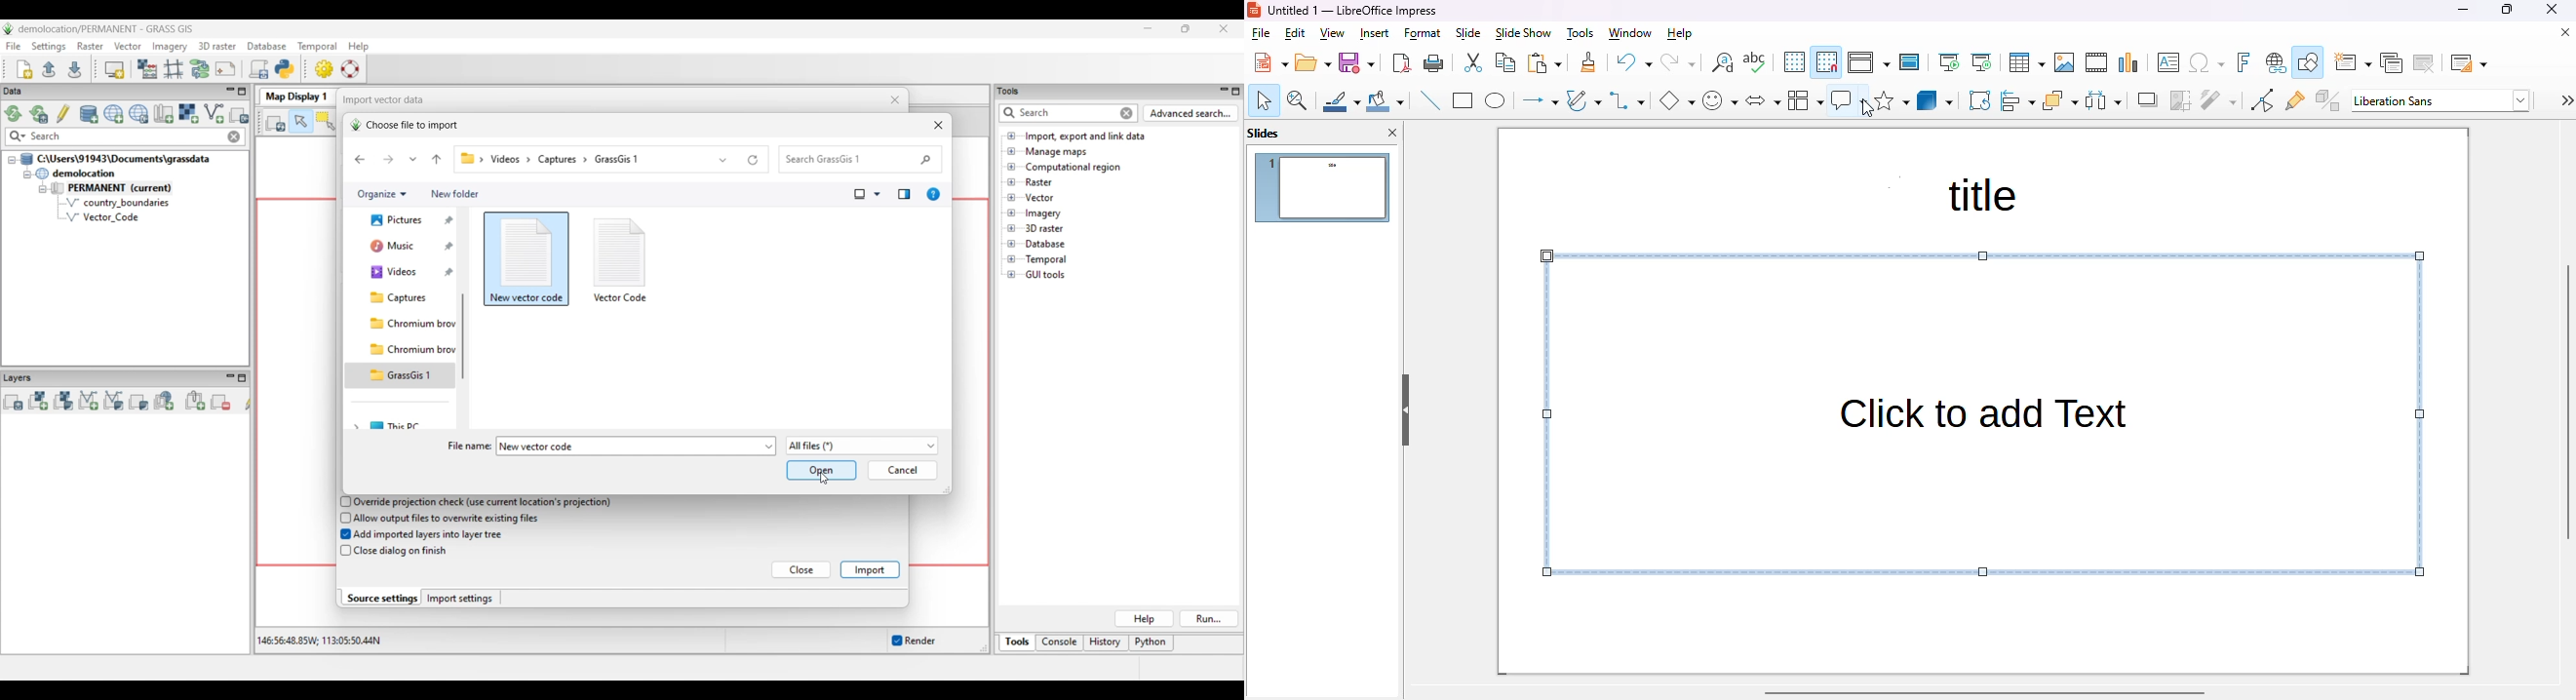  Describe the element at coordinates (1474, 62) in the screenshot. I see `cut` at that location.